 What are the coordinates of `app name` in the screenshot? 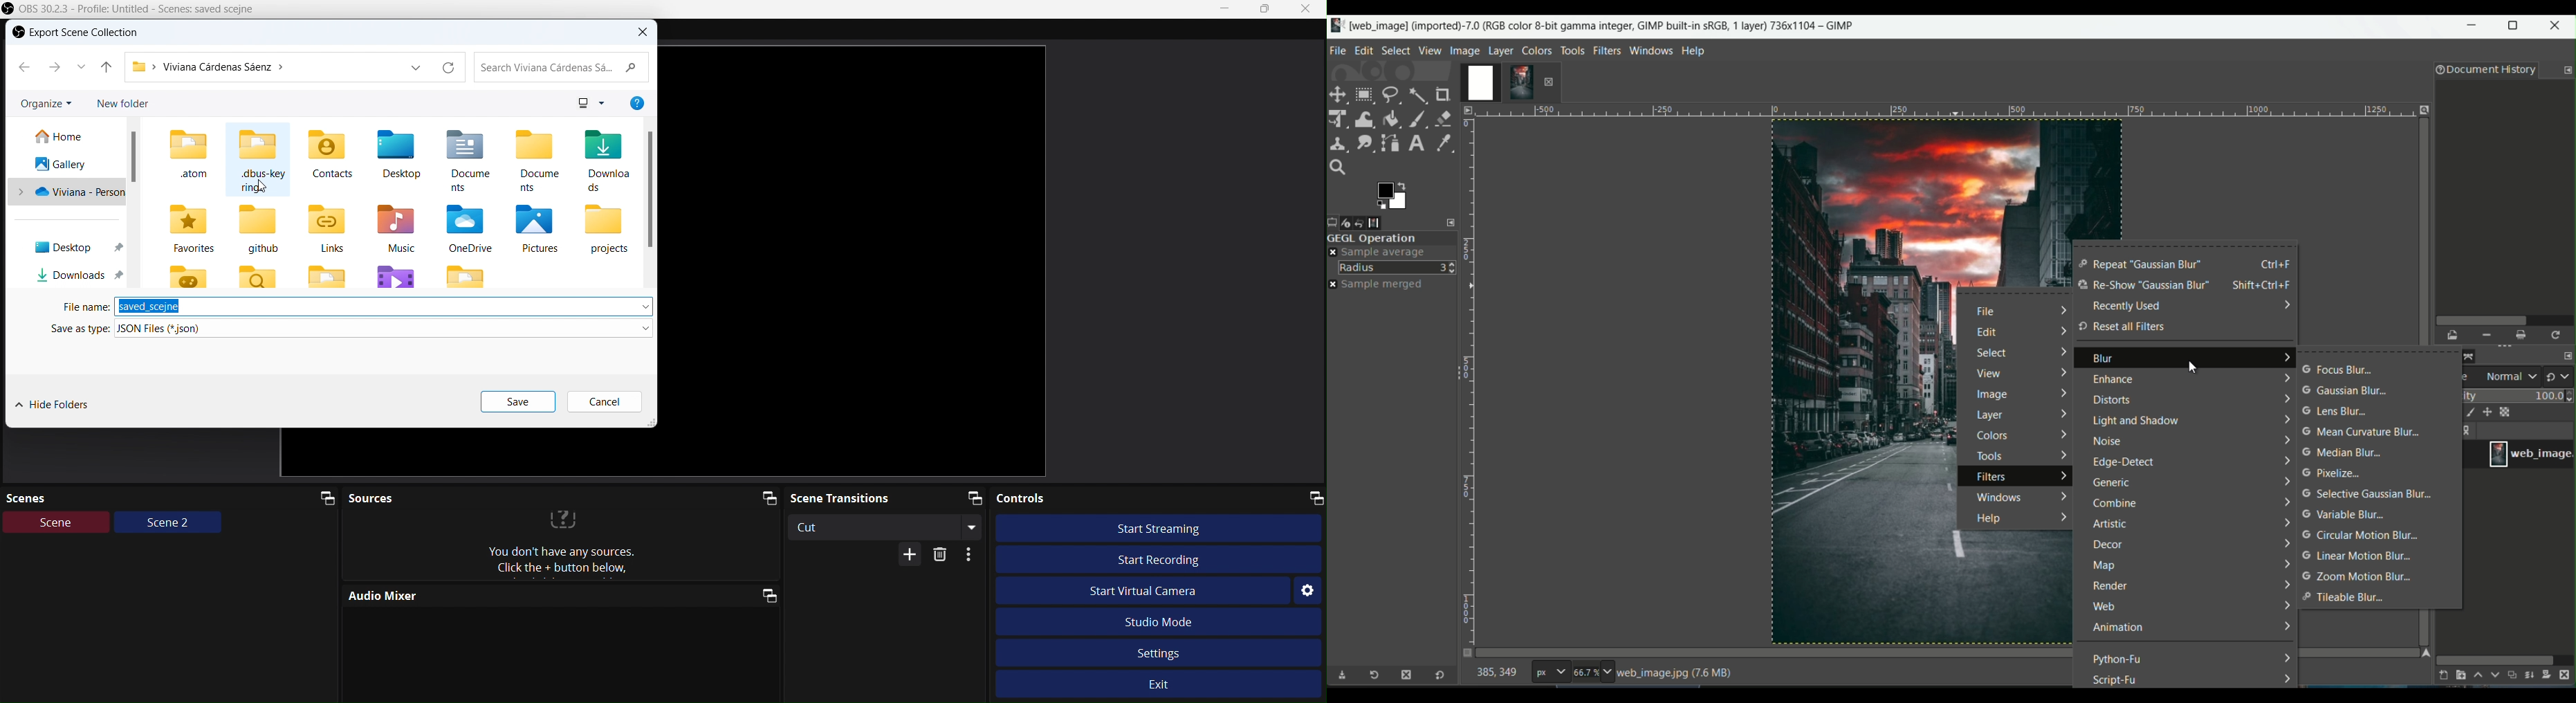 It's located at (1592, 24).